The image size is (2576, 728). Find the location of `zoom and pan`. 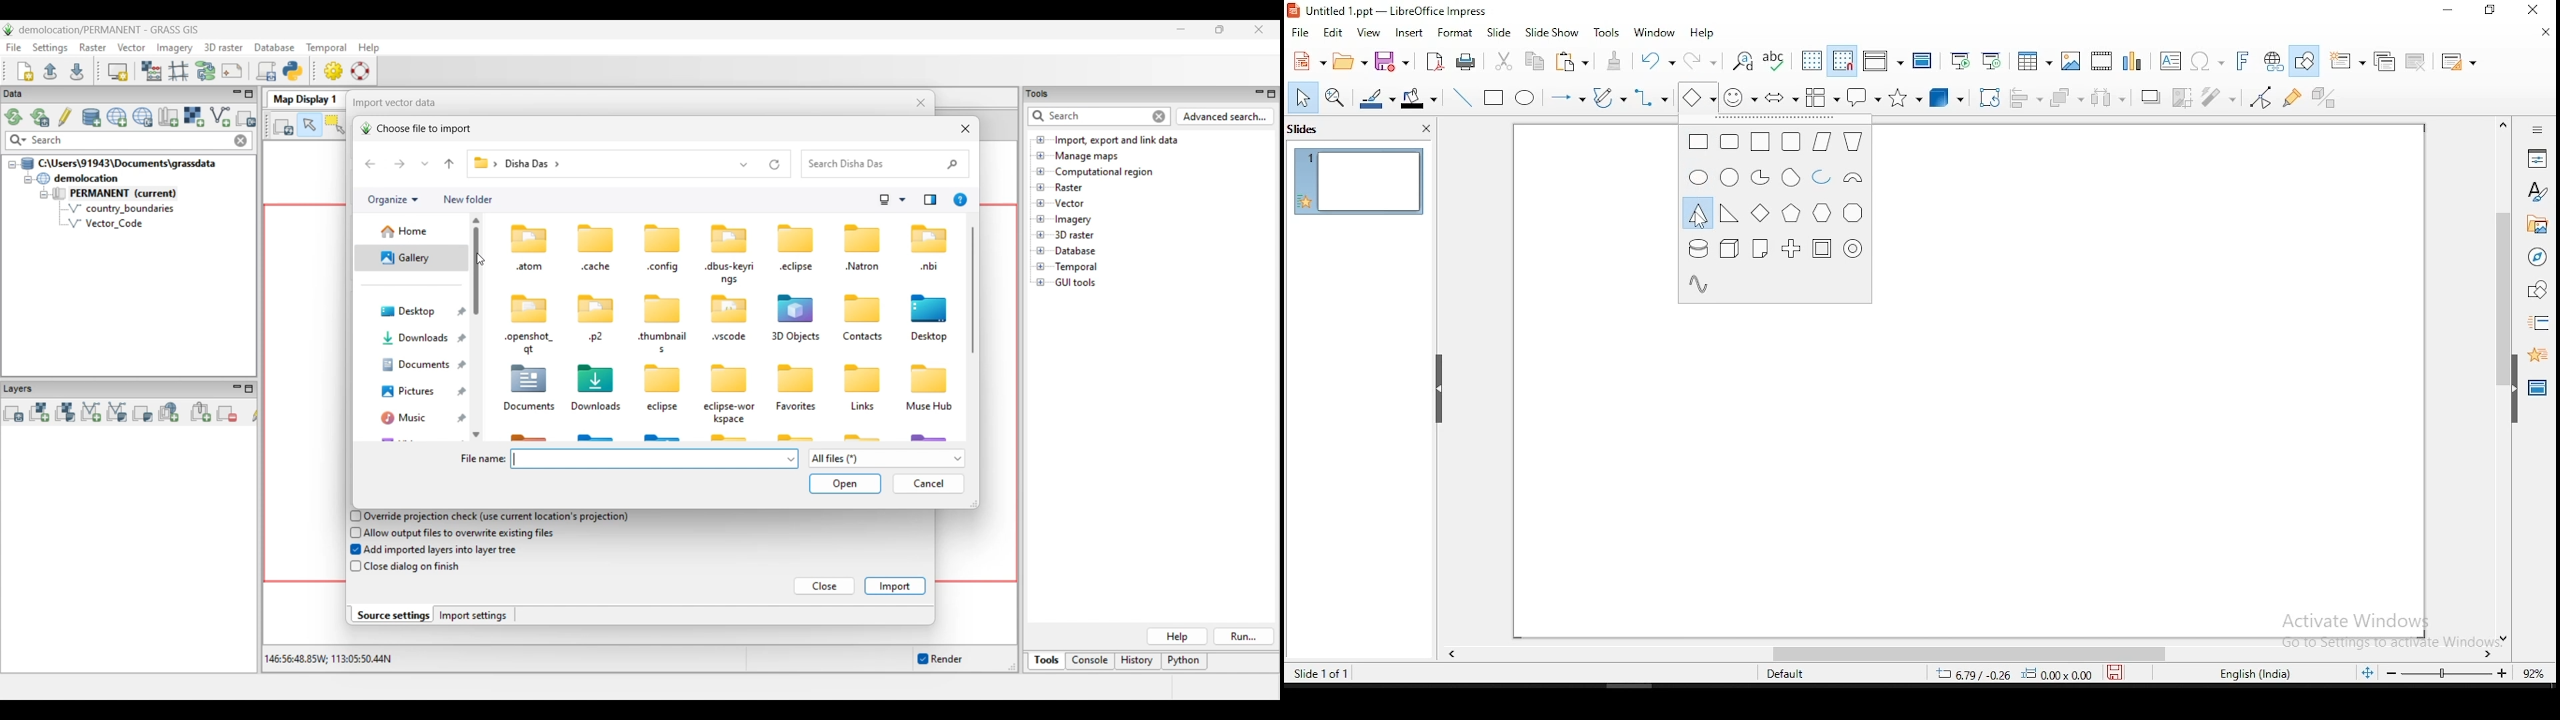

zoom and pan is located at coordinates (1338, 97).